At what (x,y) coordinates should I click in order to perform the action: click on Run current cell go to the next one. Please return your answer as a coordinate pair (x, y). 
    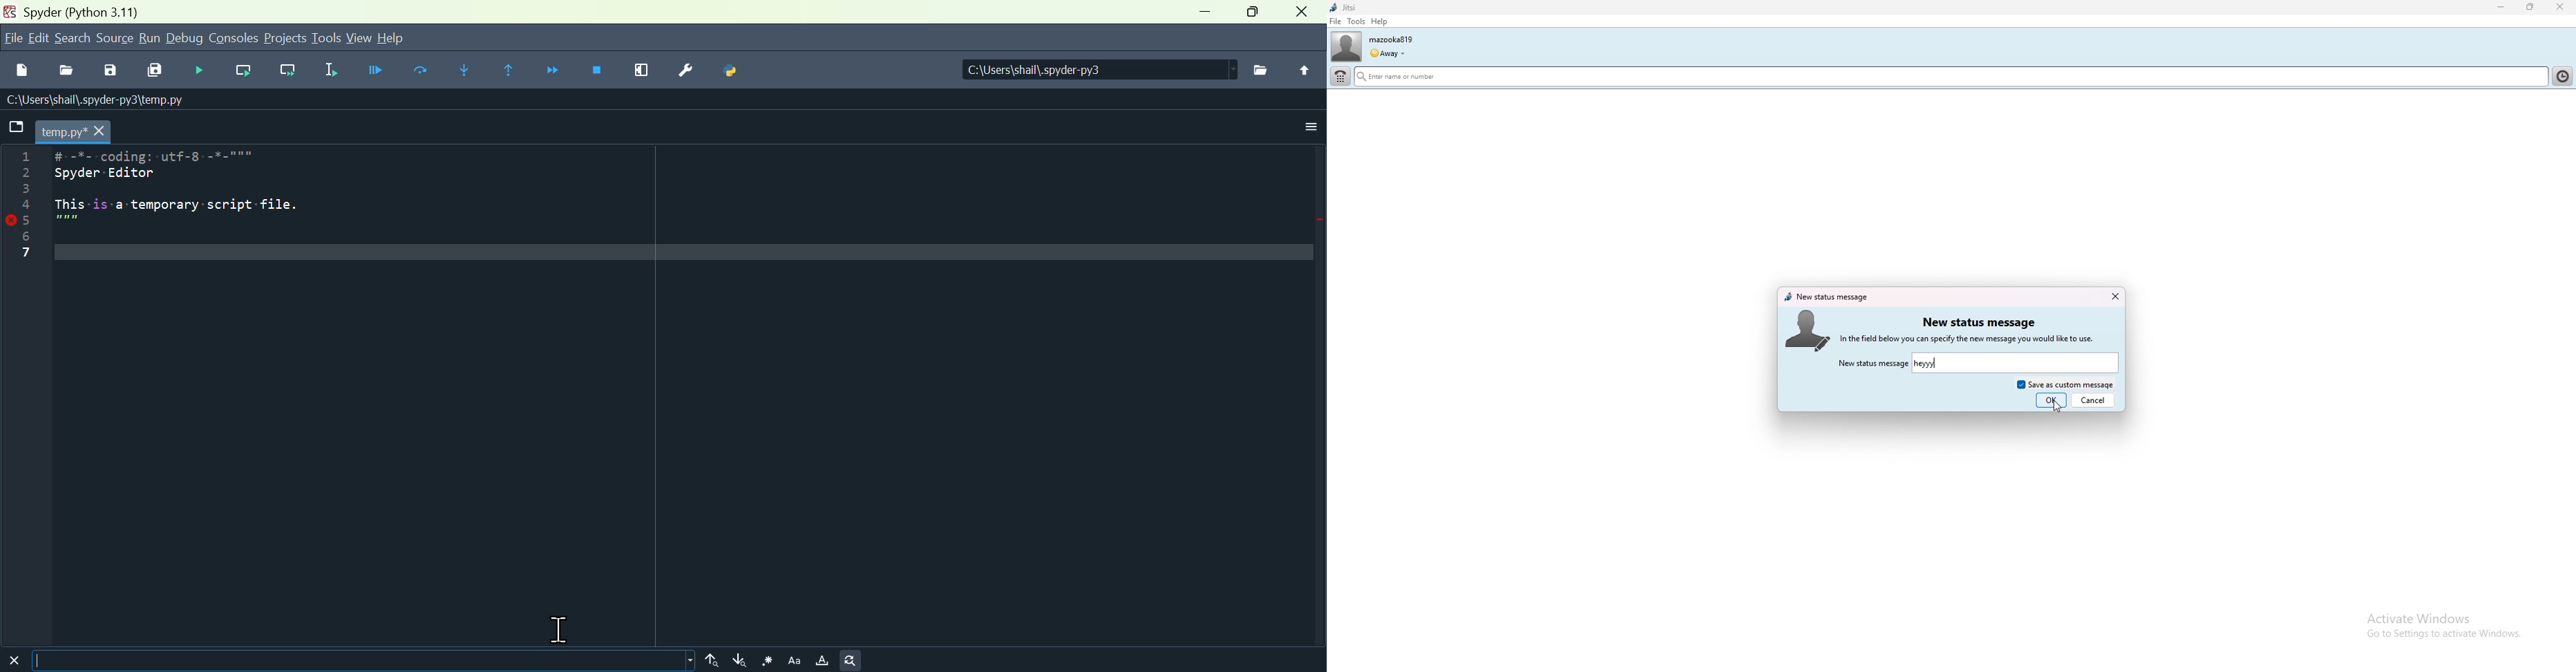
    Looking at the image, I should click on (285, 71).